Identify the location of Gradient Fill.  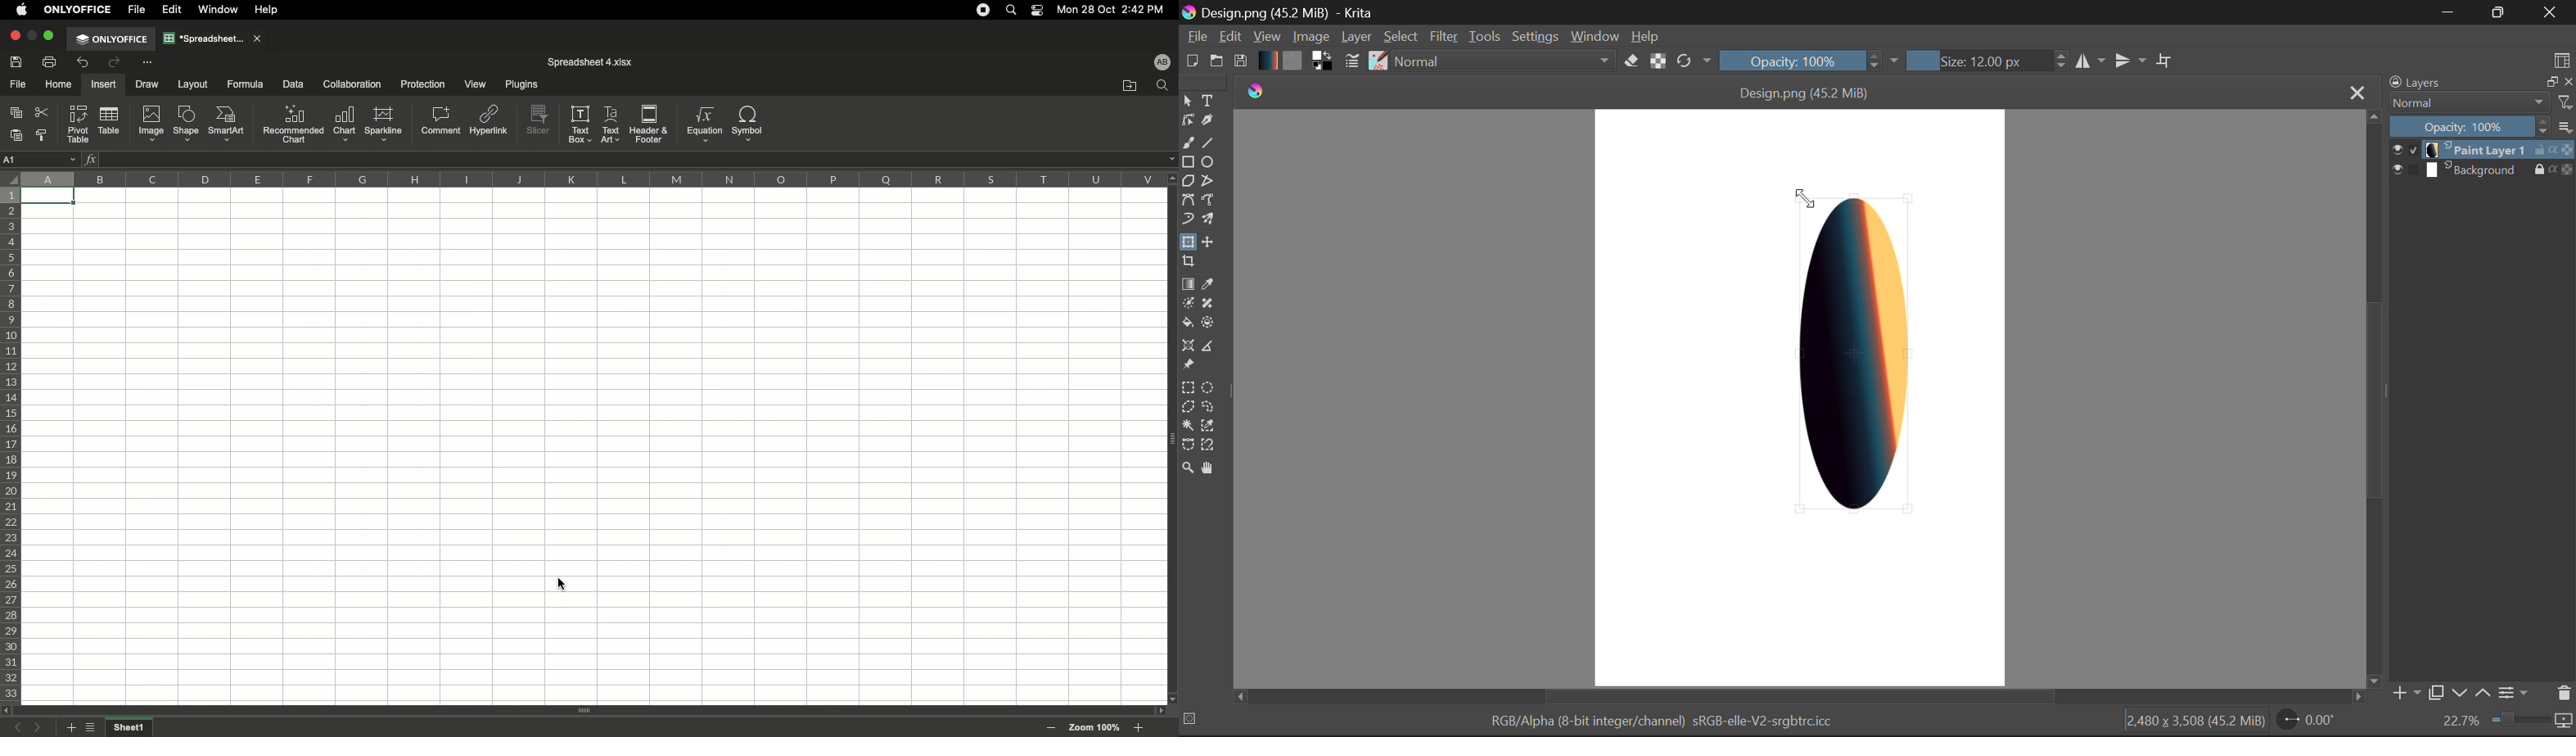
(1187, 283).